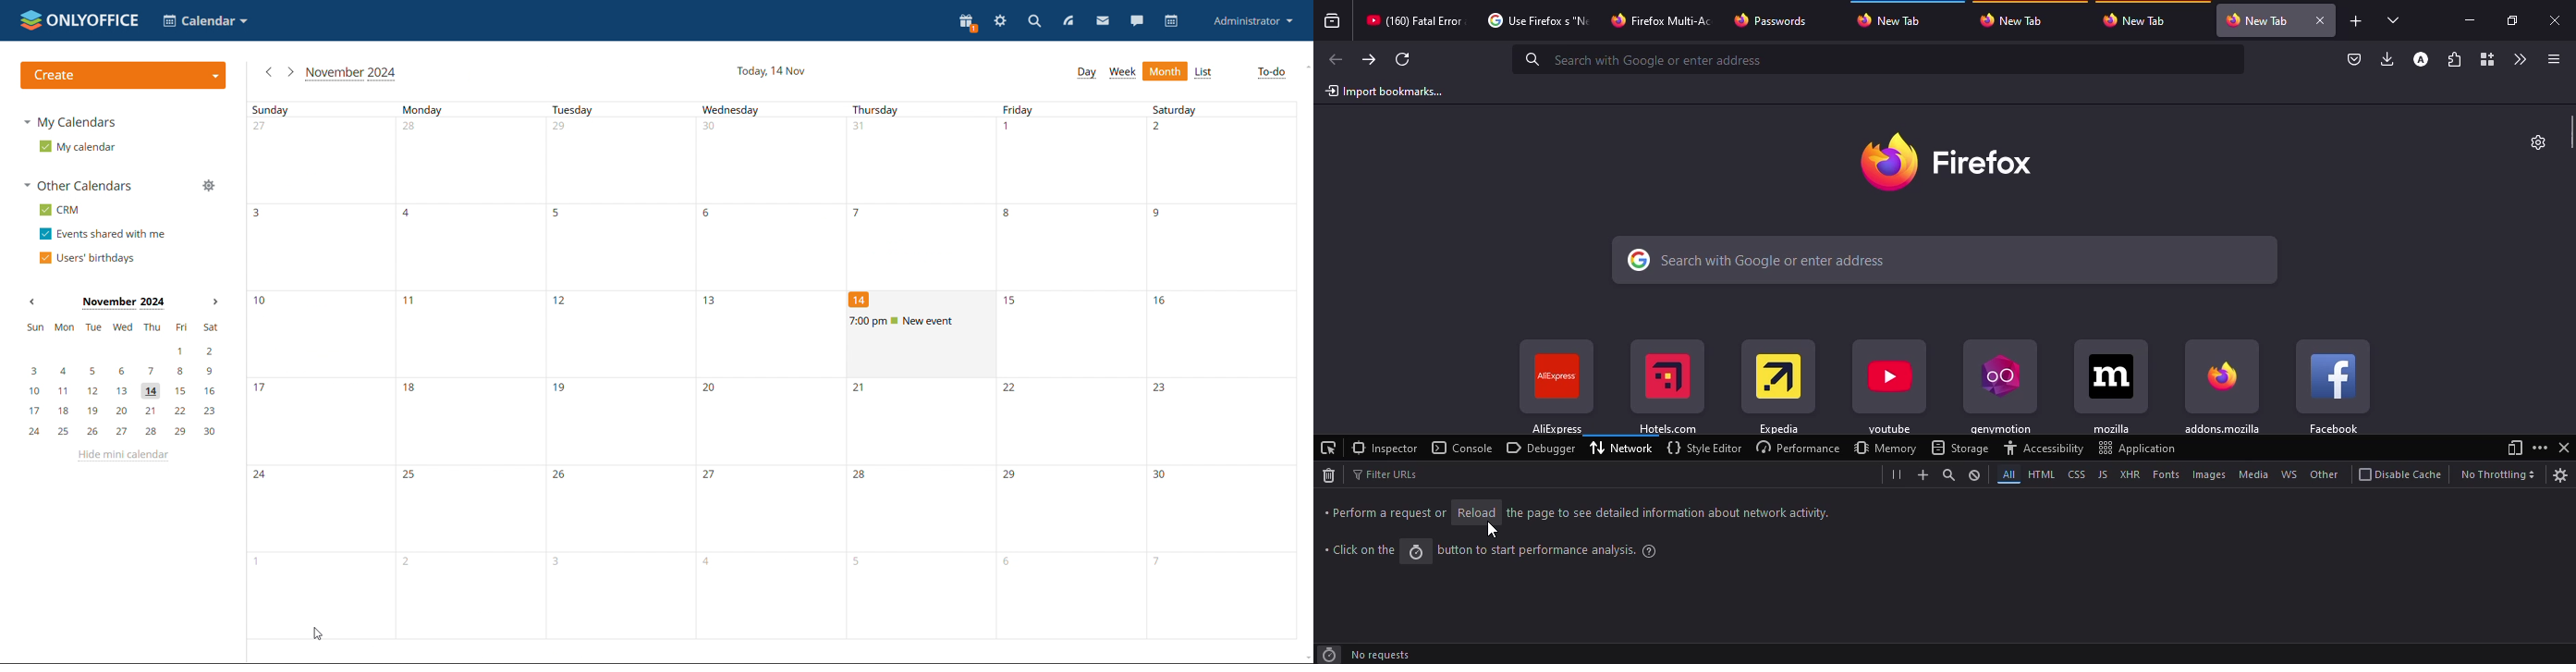 This screenshot has height=672, width=2576. I want to click on close, so click(2556, 19).